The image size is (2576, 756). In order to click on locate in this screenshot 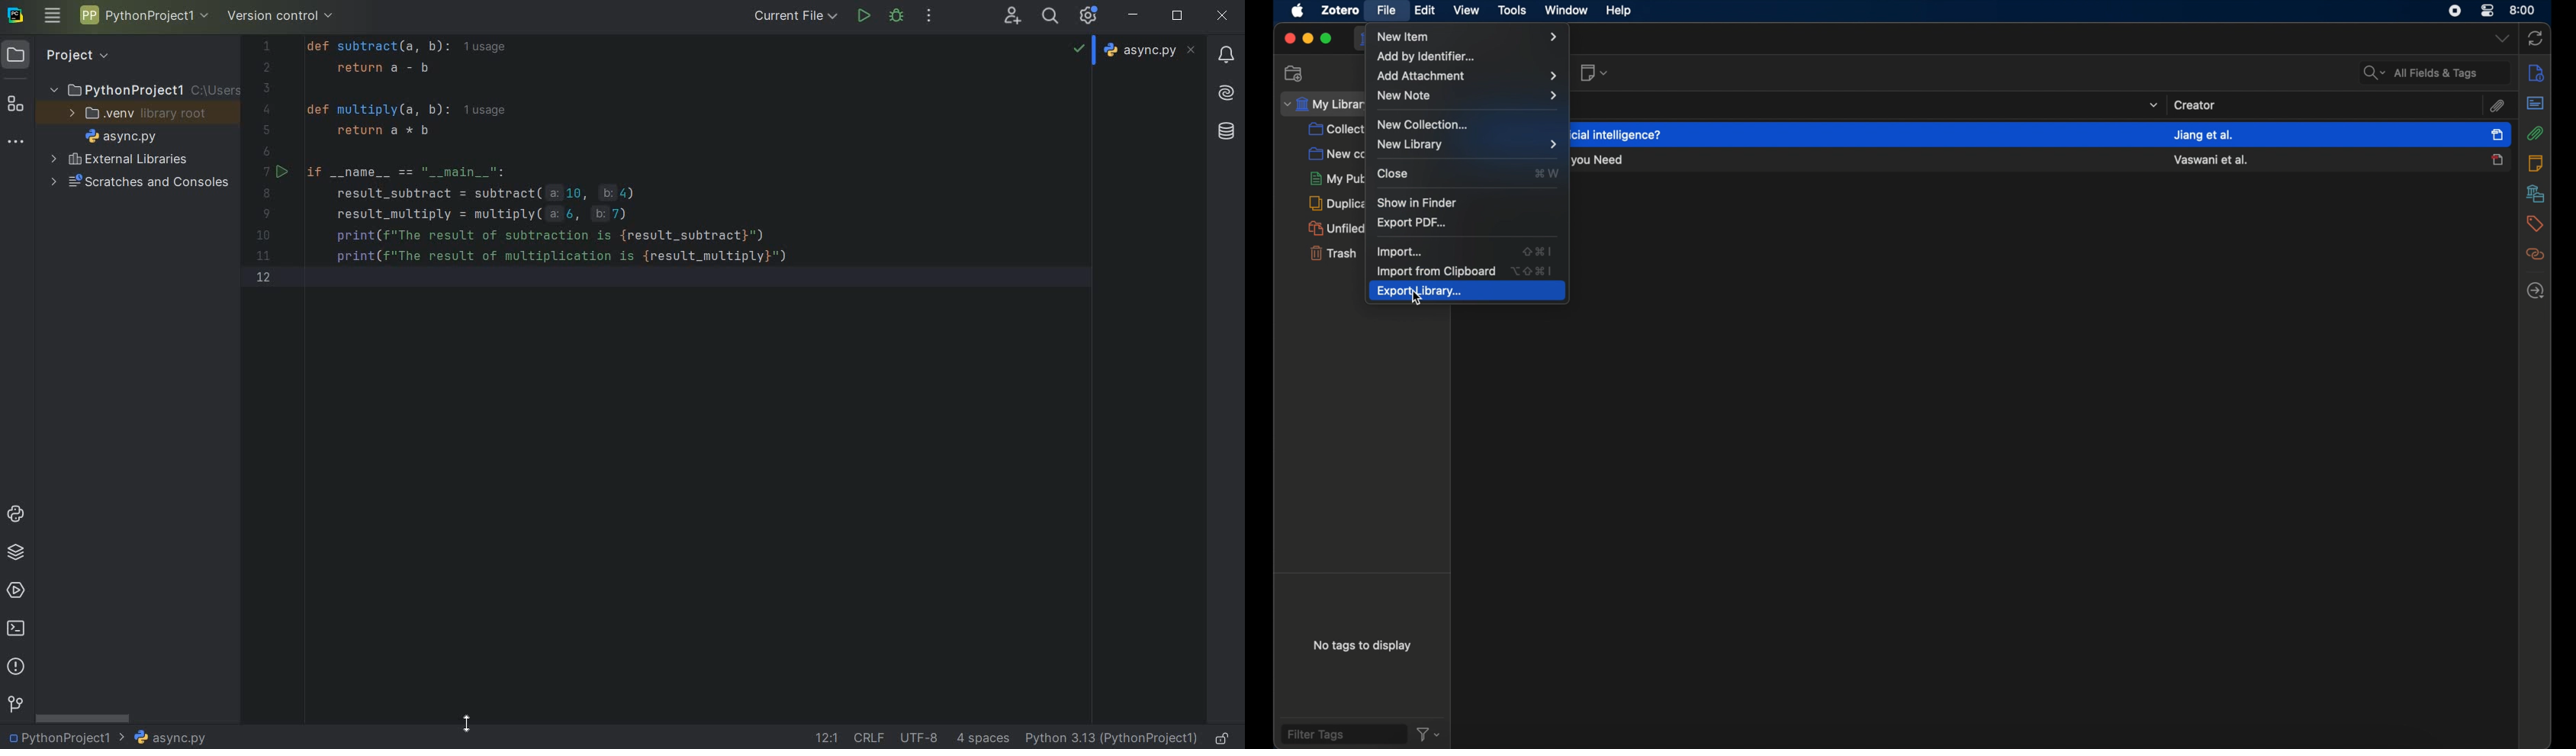, I will do `click(2536, 291)`.